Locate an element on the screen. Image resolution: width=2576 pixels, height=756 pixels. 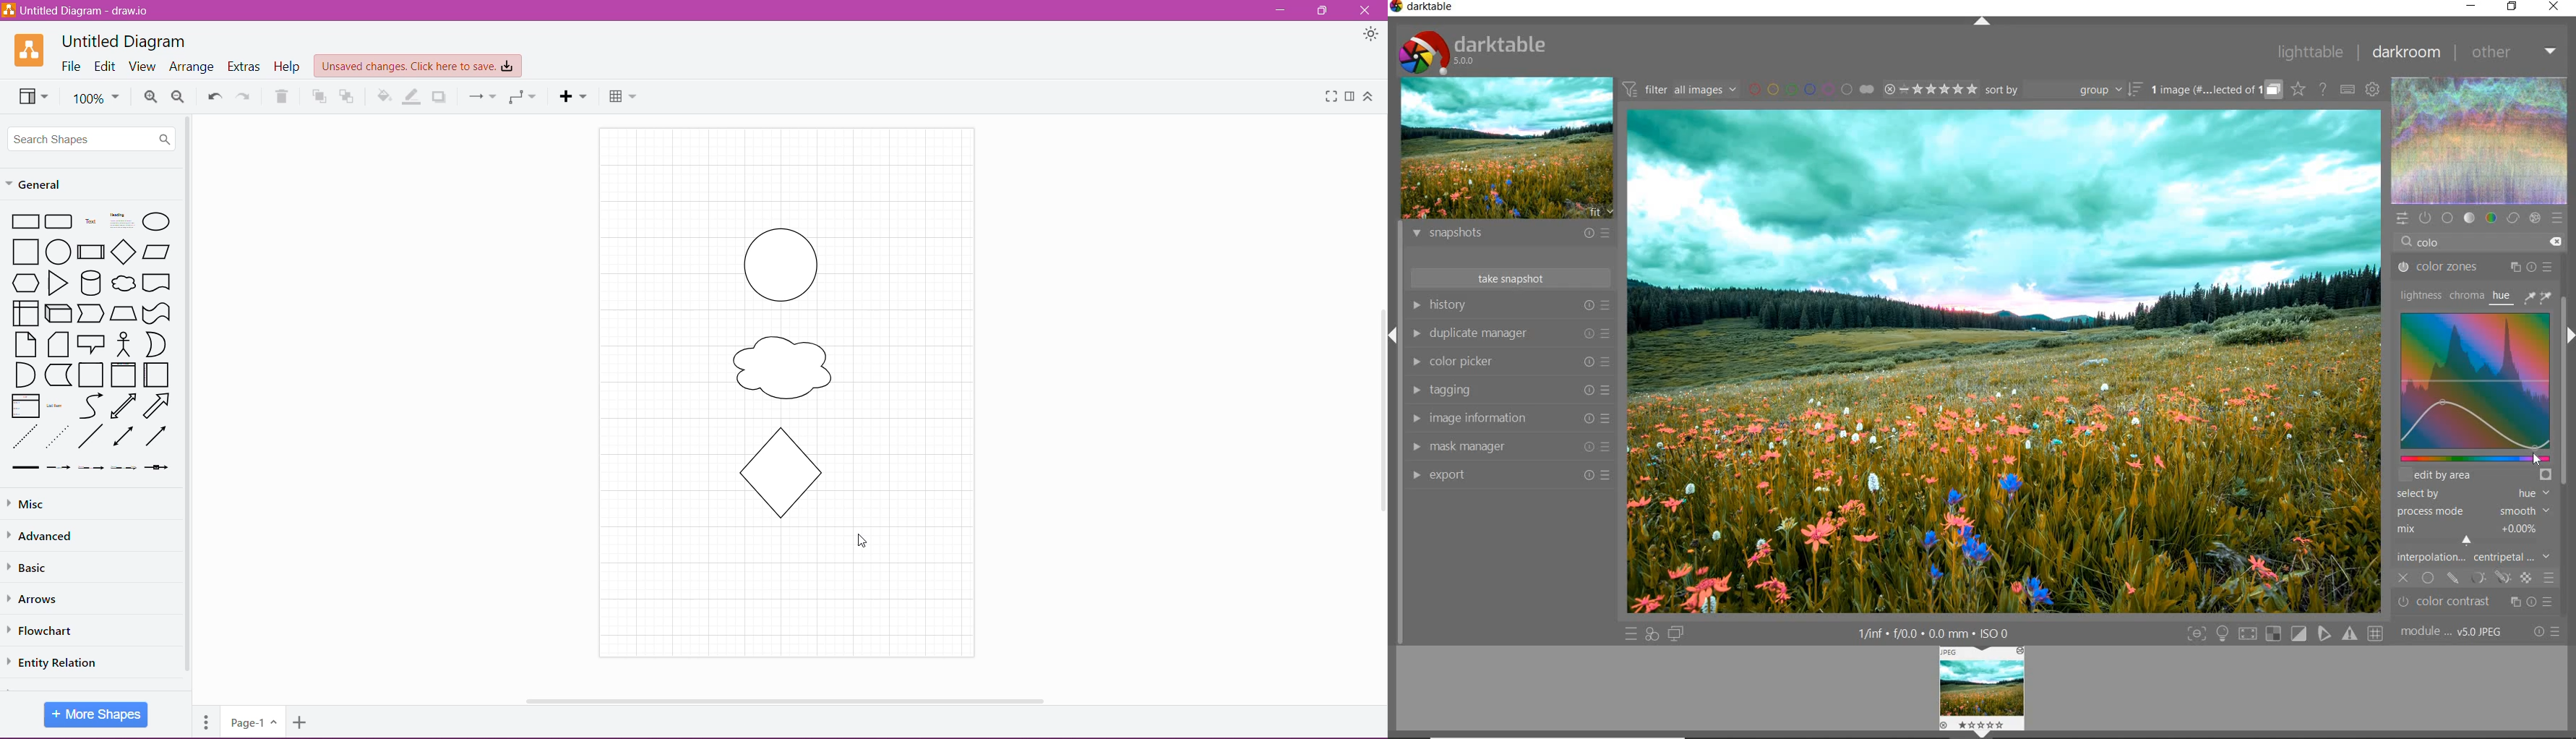
Connection is located at coordinates (478, 95).